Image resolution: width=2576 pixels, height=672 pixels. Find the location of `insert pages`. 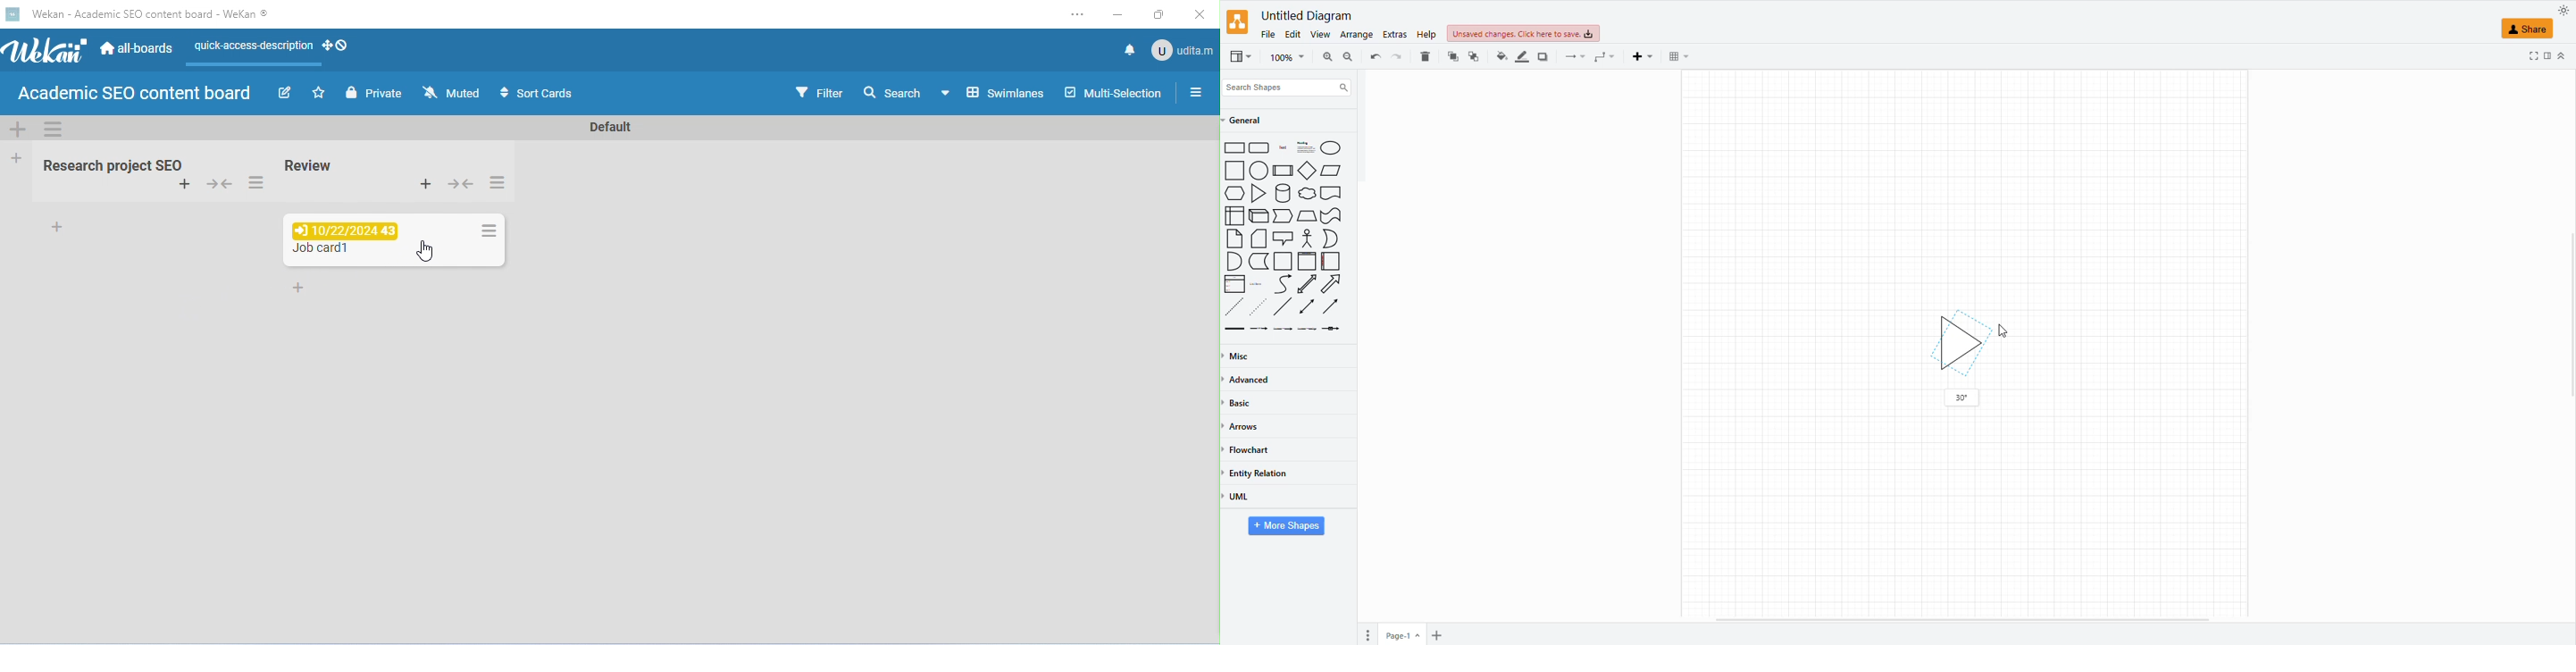

insert pages is located at coordinates (1435, 636).